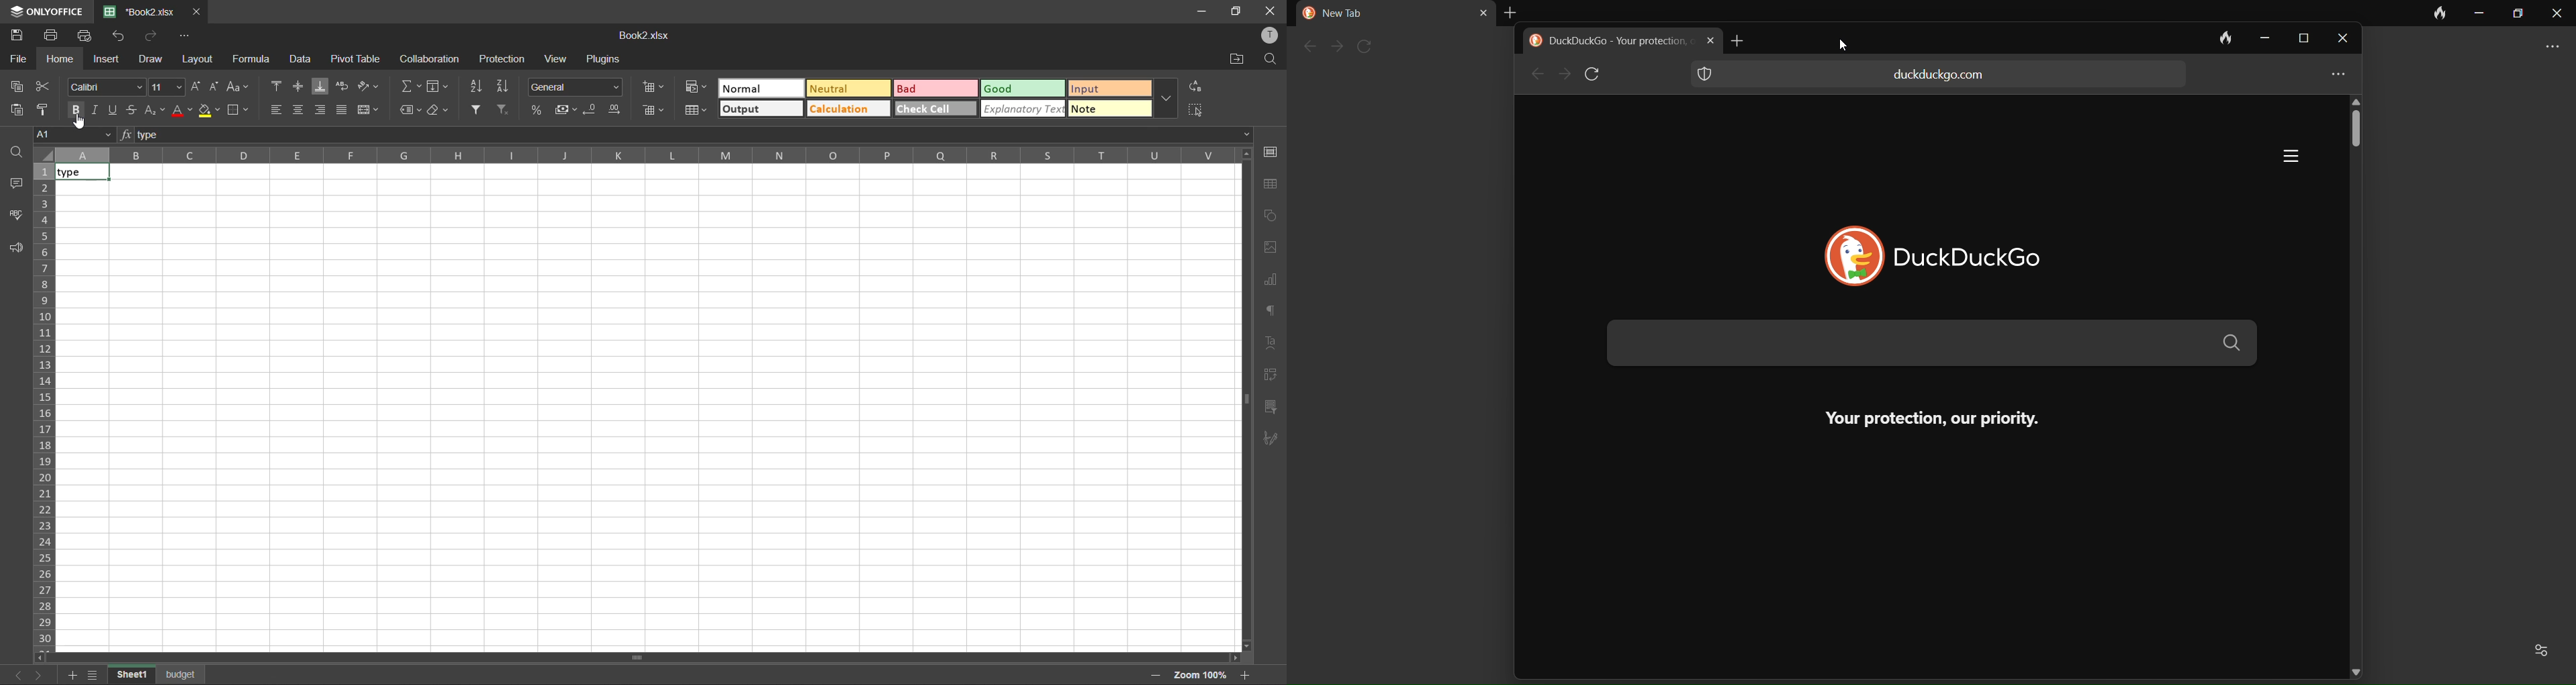 Image resolution: width=2576 pixels, height=700 pixels. What do you see at coordinates (1155, 676) in the screenshot?
I see `zoom out` at bounding box center [1155, 676].